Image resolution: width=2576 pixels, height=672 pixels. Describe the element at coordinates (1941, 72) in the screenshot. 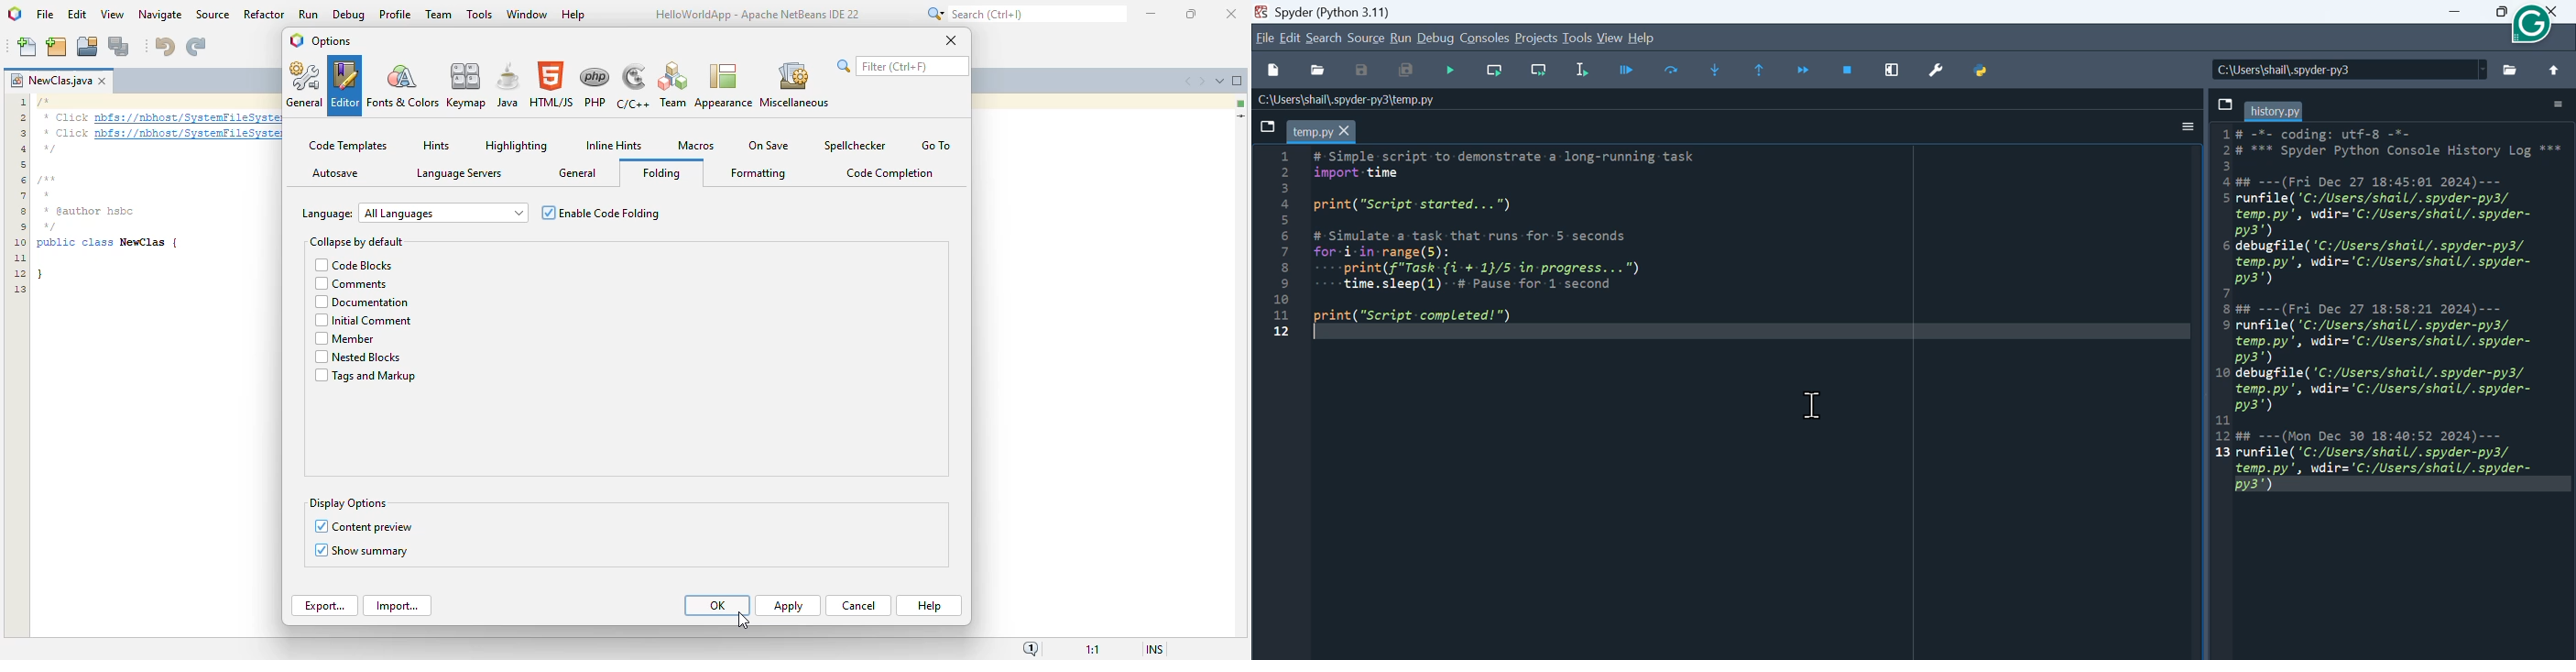

I see `Preferences` at that location.